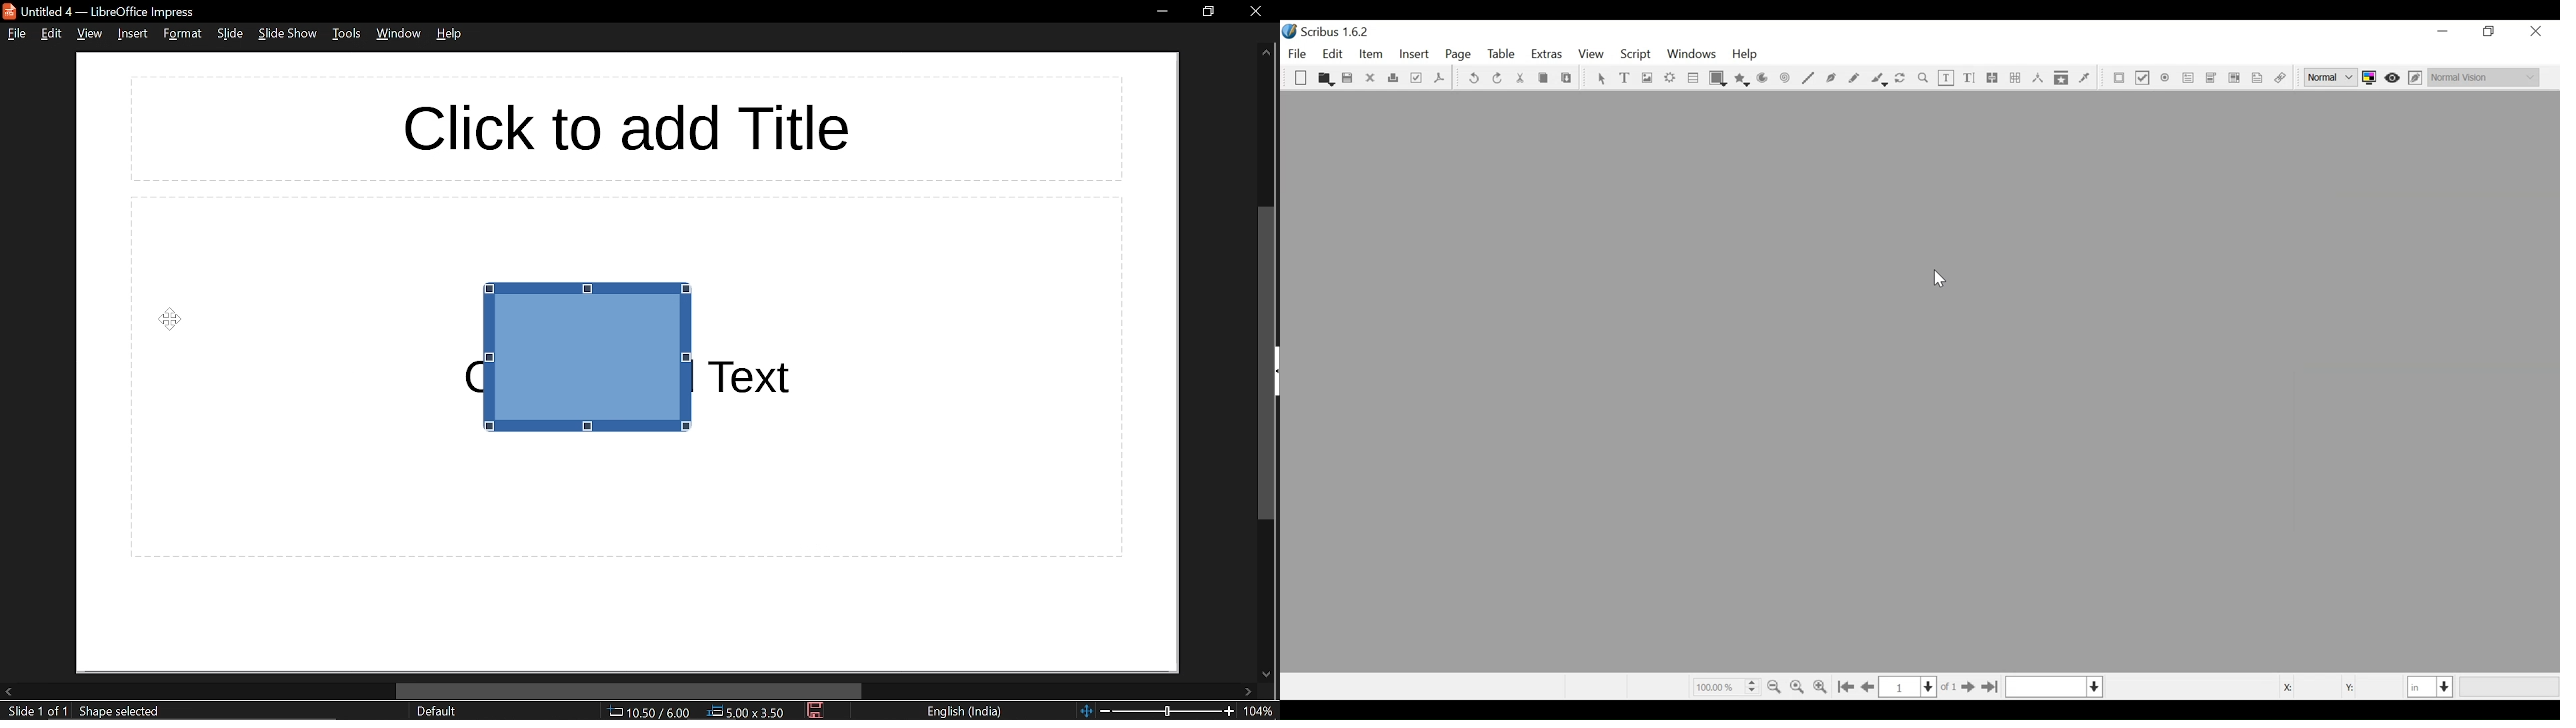  Describe the element at coordinates (1393, 79) in the screenshot. I see `Print` at that location.